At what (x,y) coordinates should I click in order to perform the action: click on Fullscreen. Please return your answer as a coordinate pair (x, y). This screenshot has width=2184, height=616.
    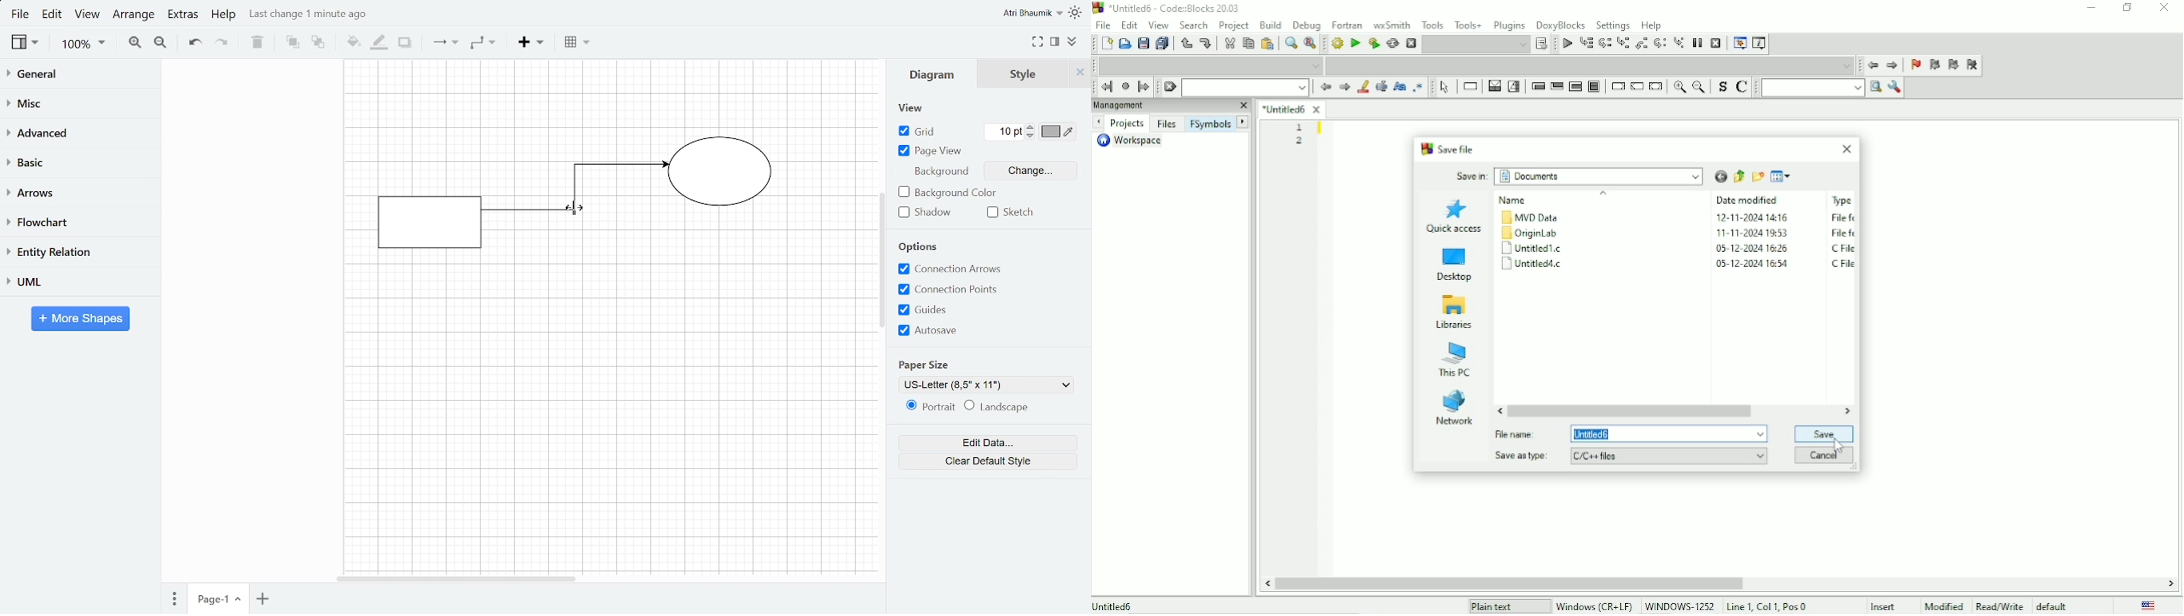
    Looking at the image, I should click on (1039, 42).